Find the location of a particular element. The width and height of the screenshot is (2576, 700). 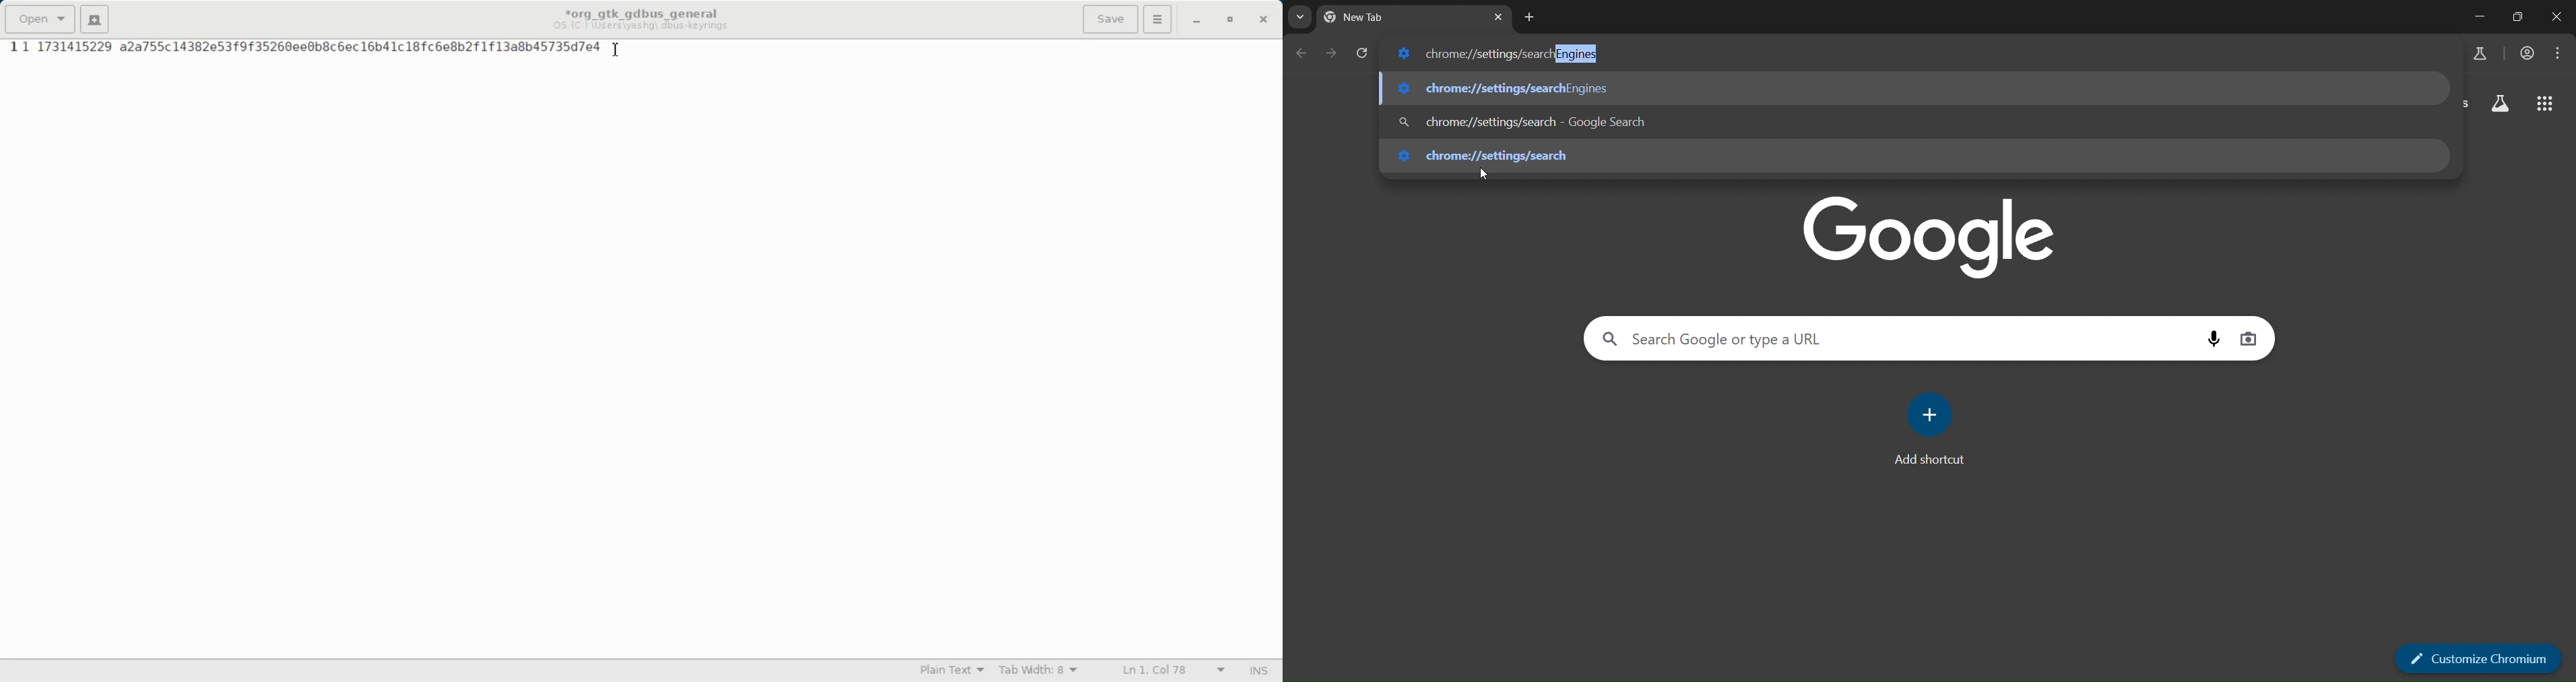

search labs is located at coordinates (2483, 54).